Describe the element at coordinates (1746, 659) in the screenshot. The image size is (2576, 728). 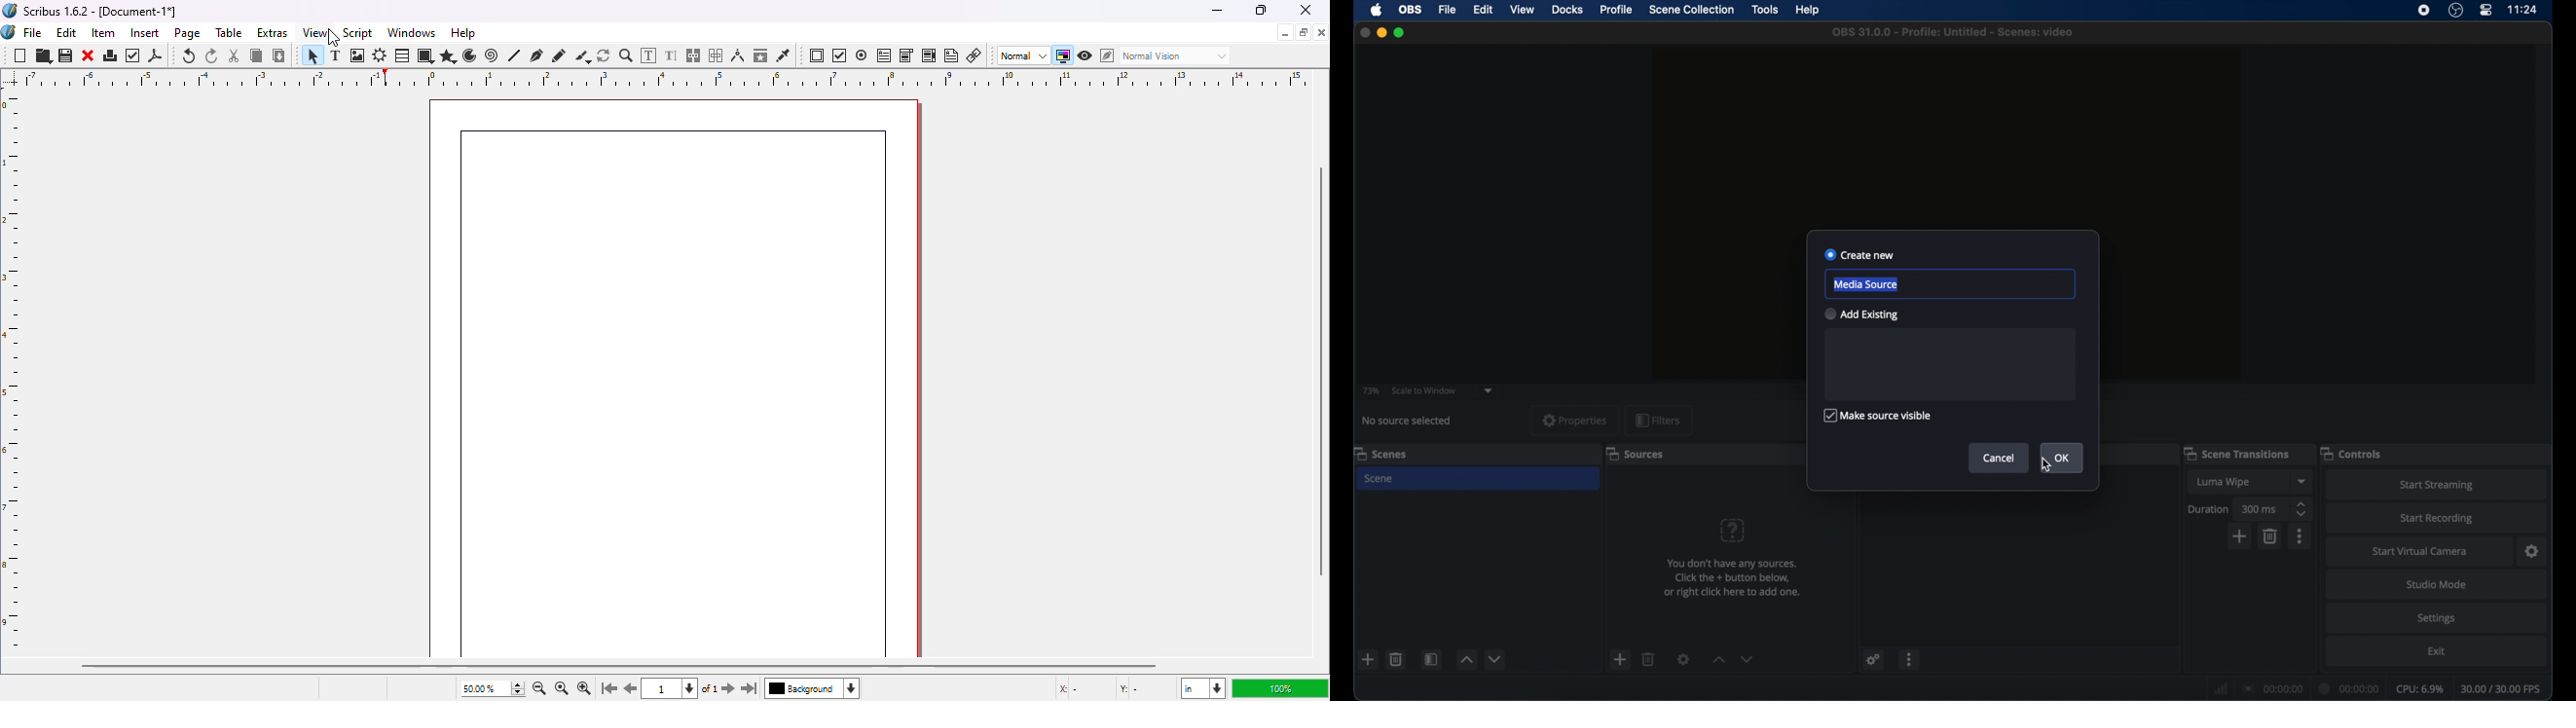
I see `decrement` at that location.